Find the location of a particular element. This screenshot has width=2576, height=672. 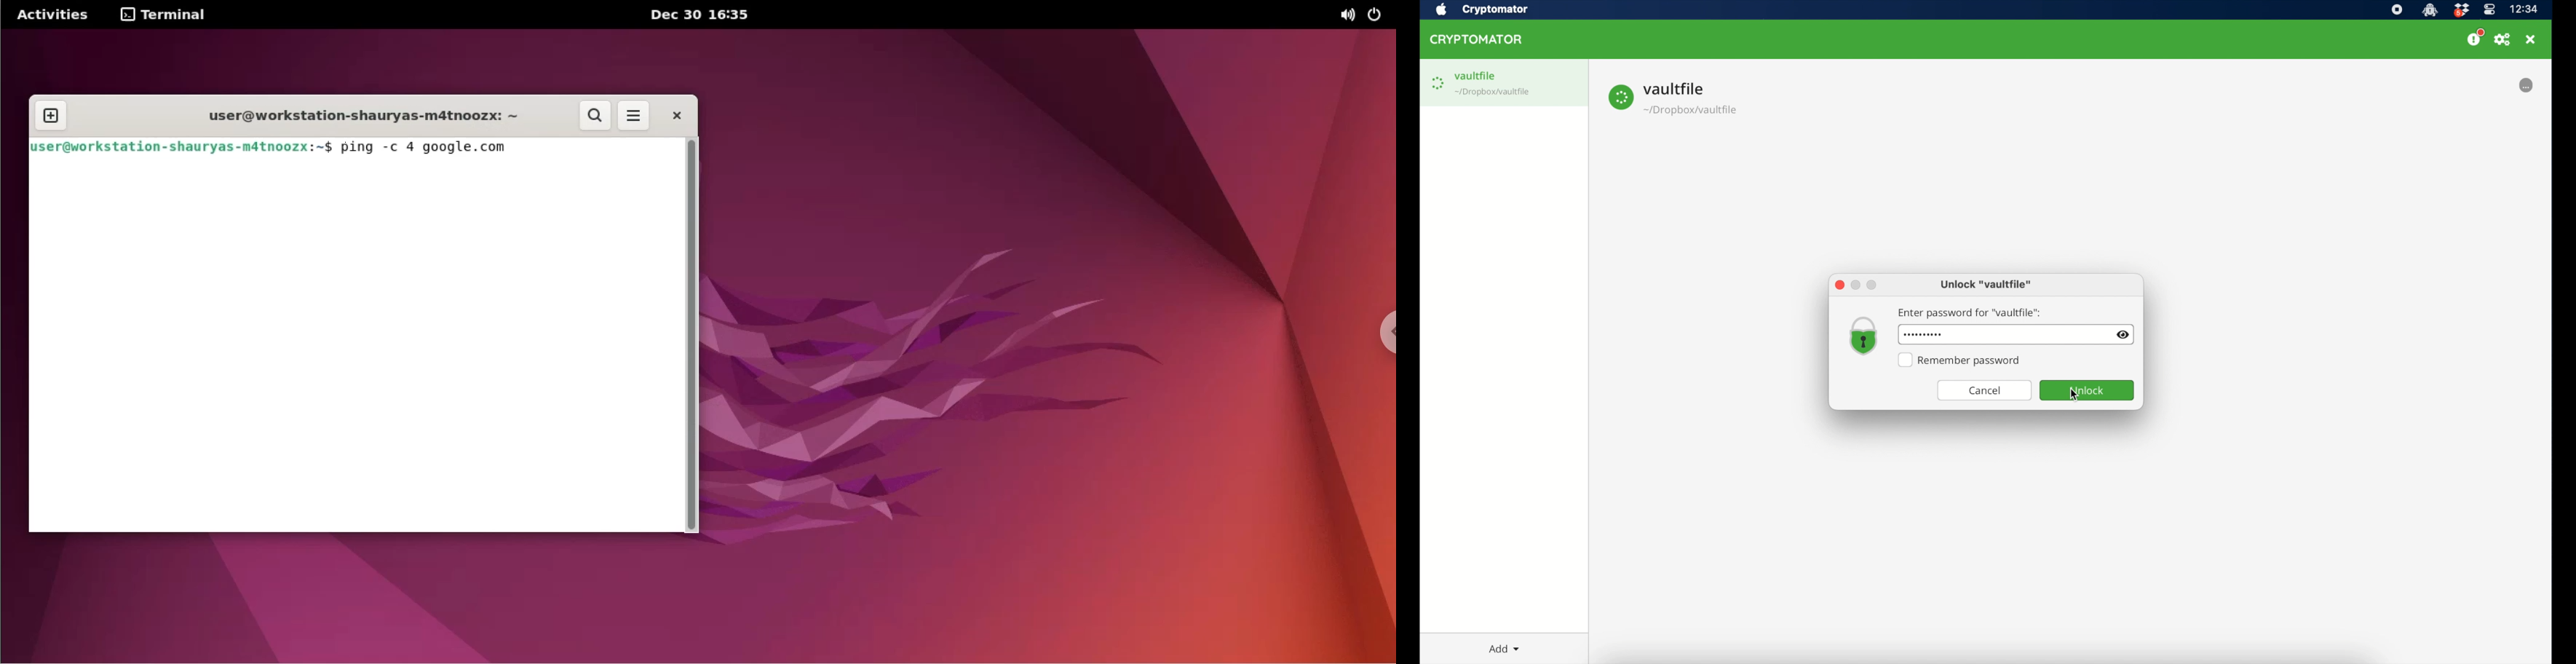

unlock "vaultfile" is located at coordinates (1987, 285).